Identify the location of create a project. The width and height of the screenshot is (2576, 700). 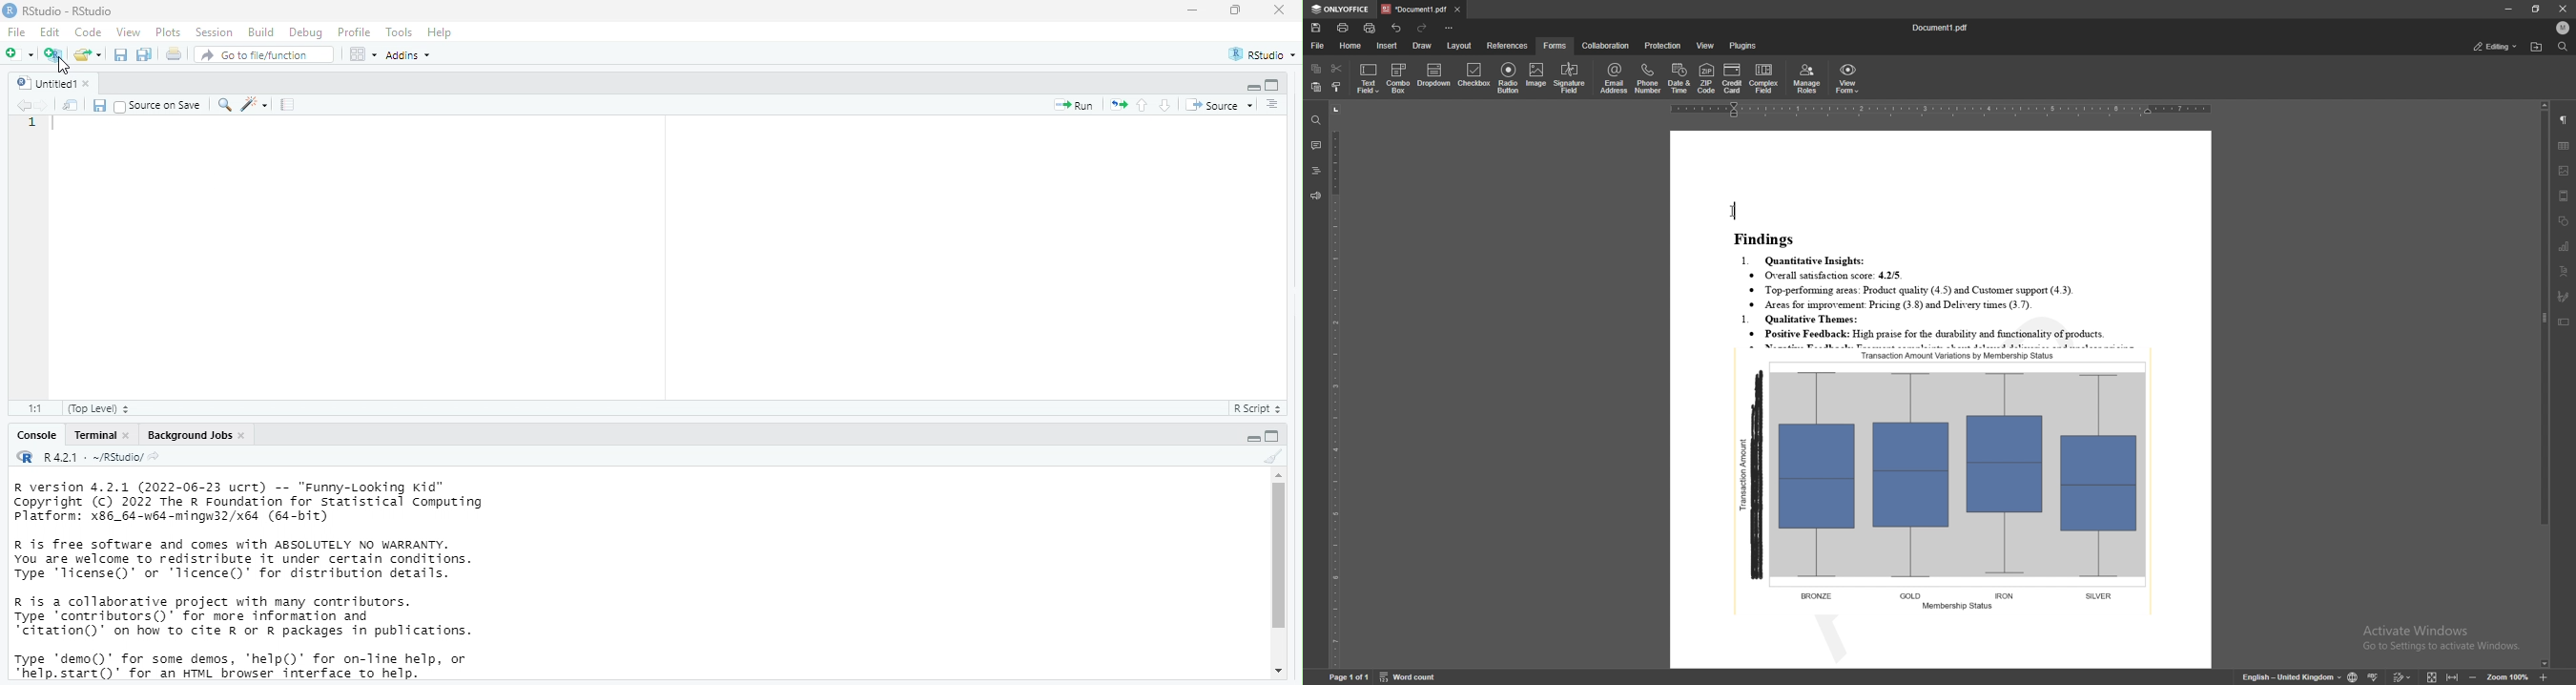
(54, 53).